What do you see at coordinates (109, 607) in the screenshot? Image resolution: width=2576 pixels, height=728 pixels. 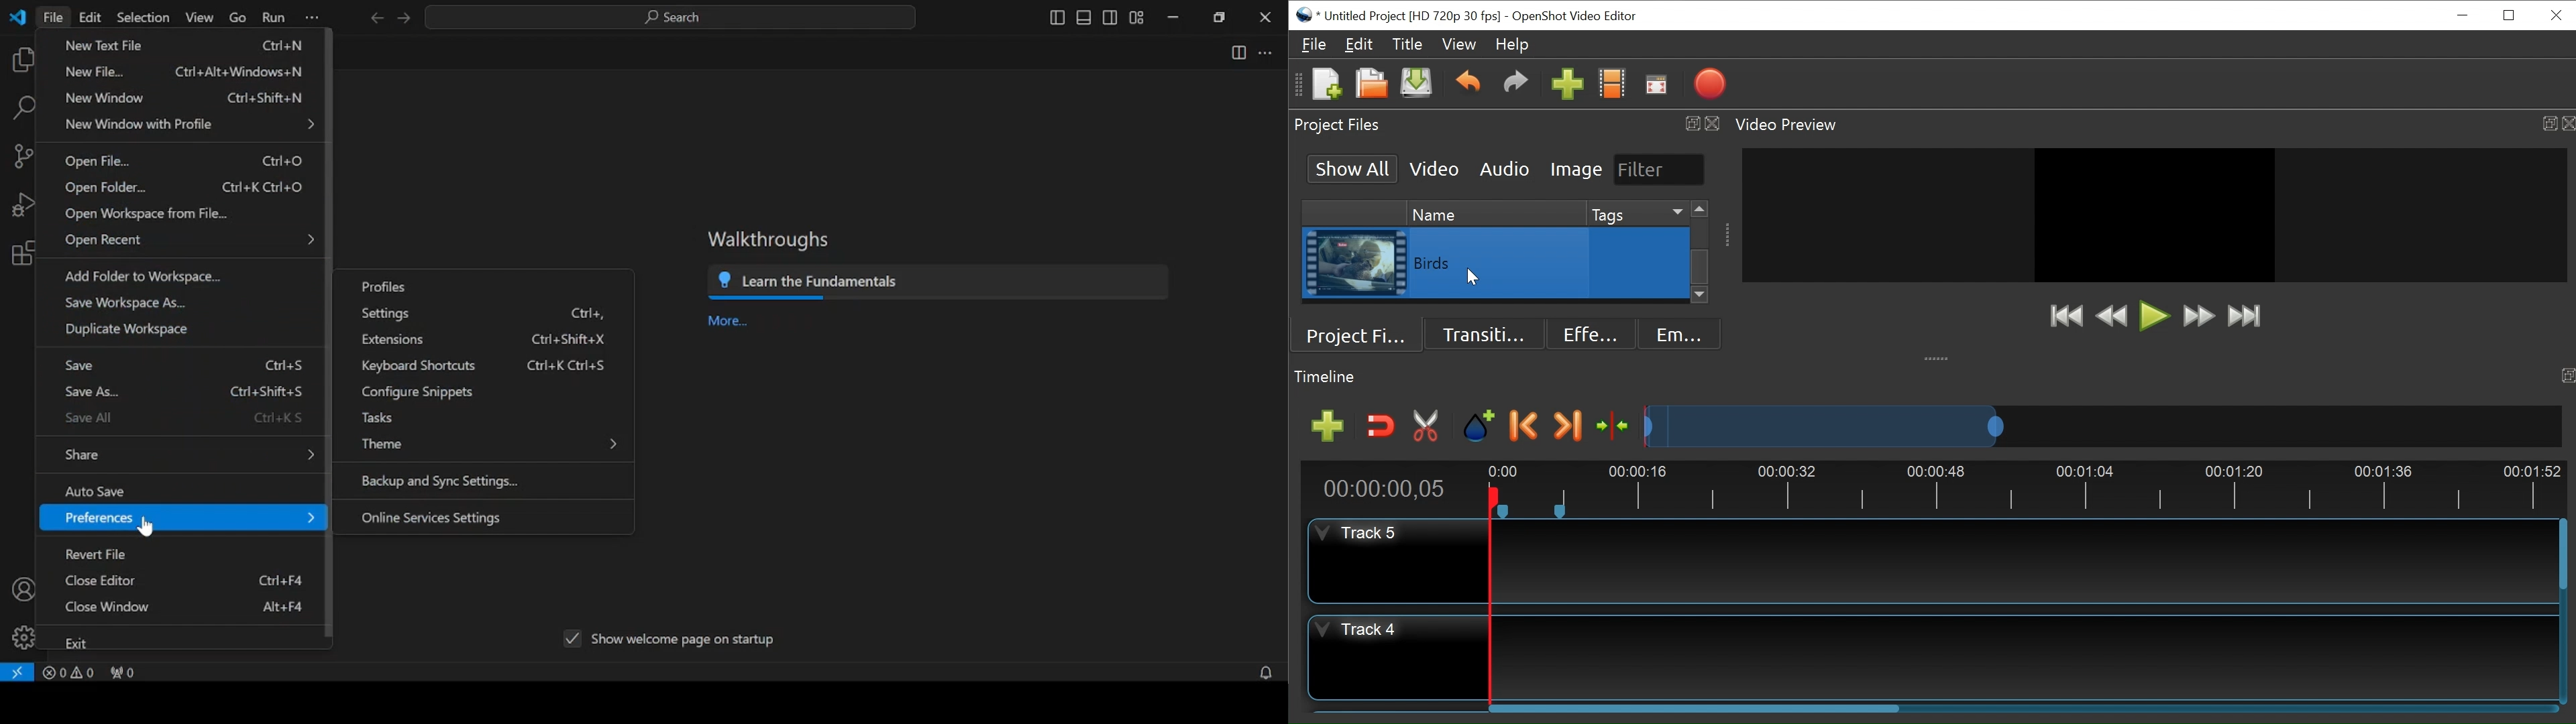 I see `close window` at bounding box center [109, 607].